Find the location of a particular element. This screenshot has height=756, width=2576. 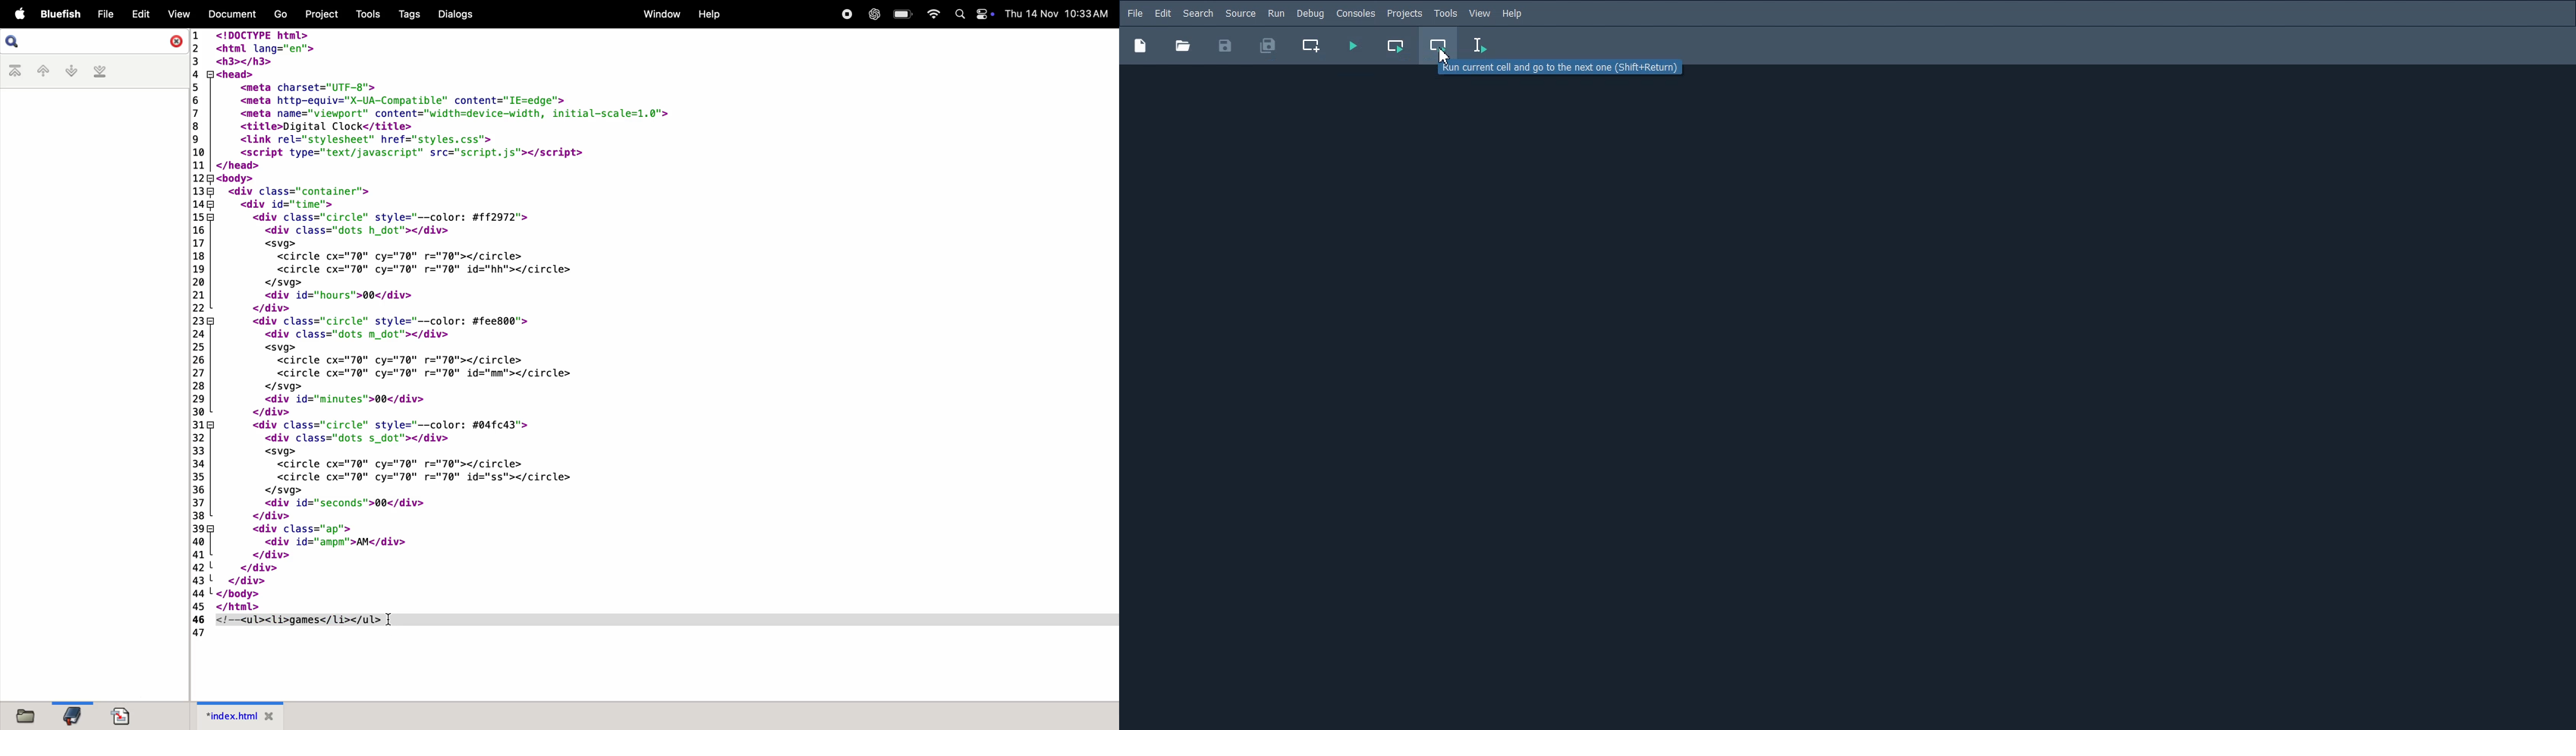

Edit is located at coordinates (142, 14).